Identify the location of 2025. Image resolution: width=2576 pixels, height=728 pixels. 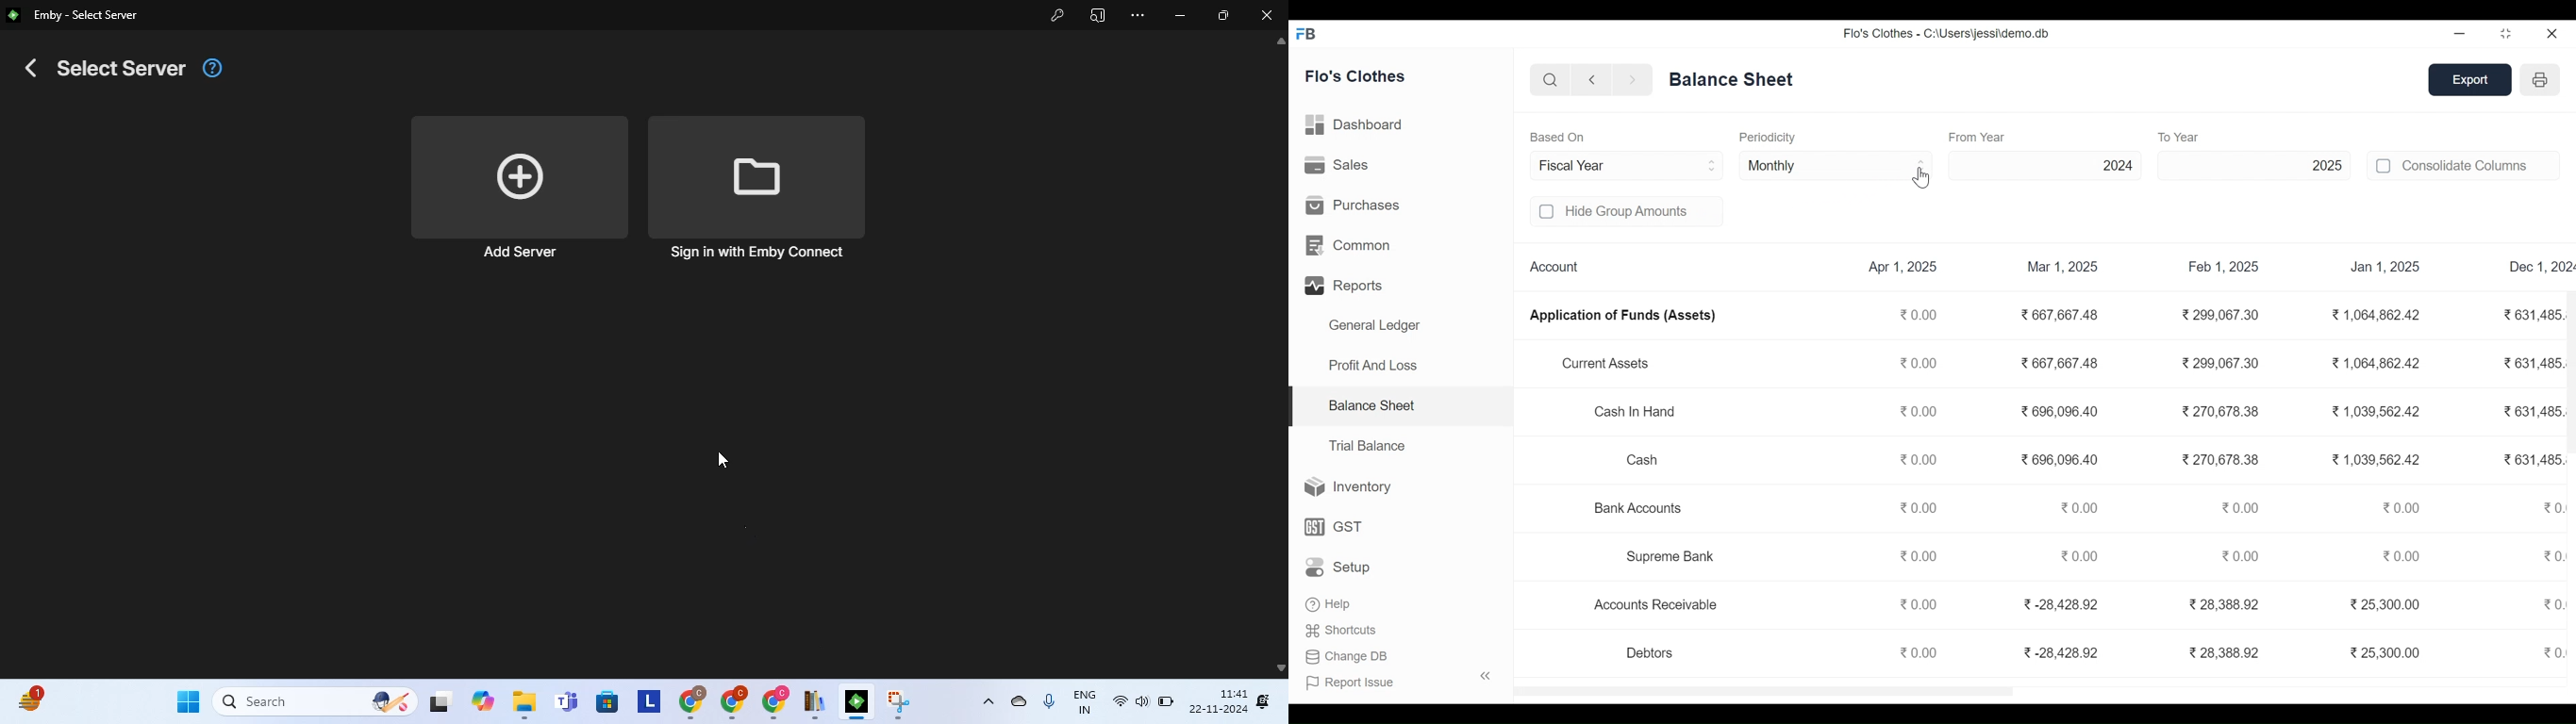
(2254, 164).